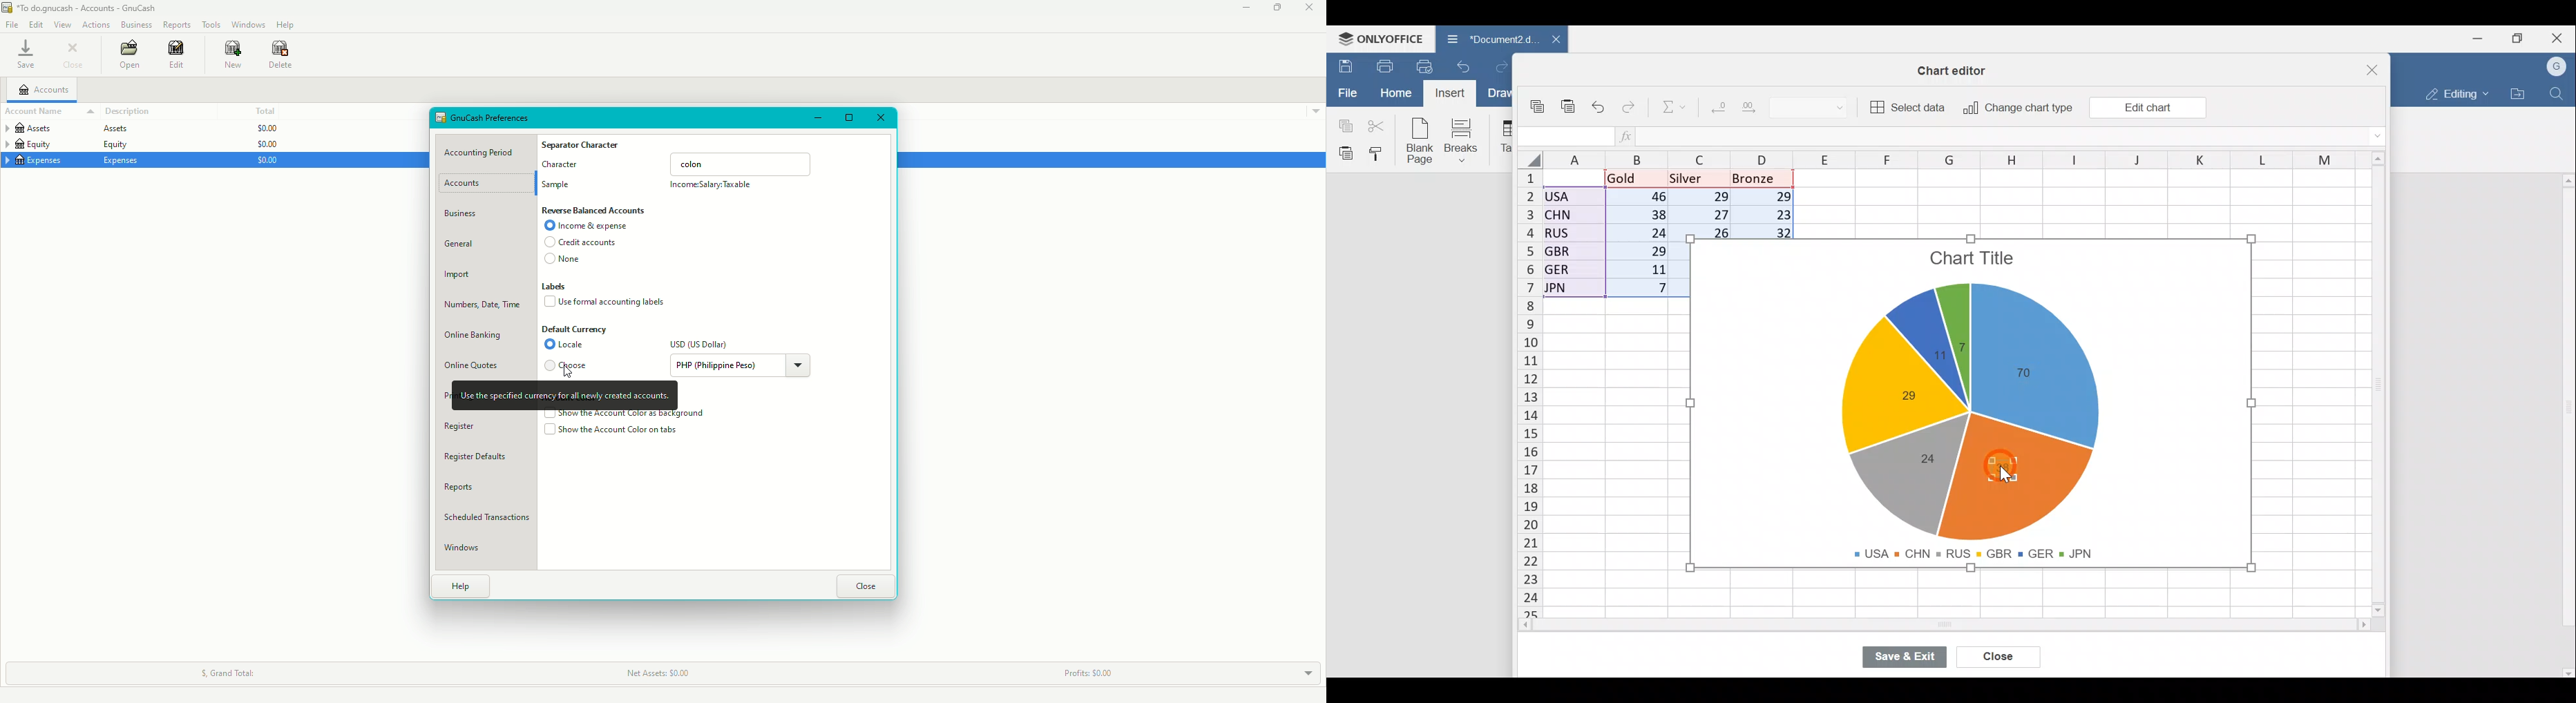  Describe the element at coordinates (1085, 674) in the screenshot. I see `Profits` at that location.